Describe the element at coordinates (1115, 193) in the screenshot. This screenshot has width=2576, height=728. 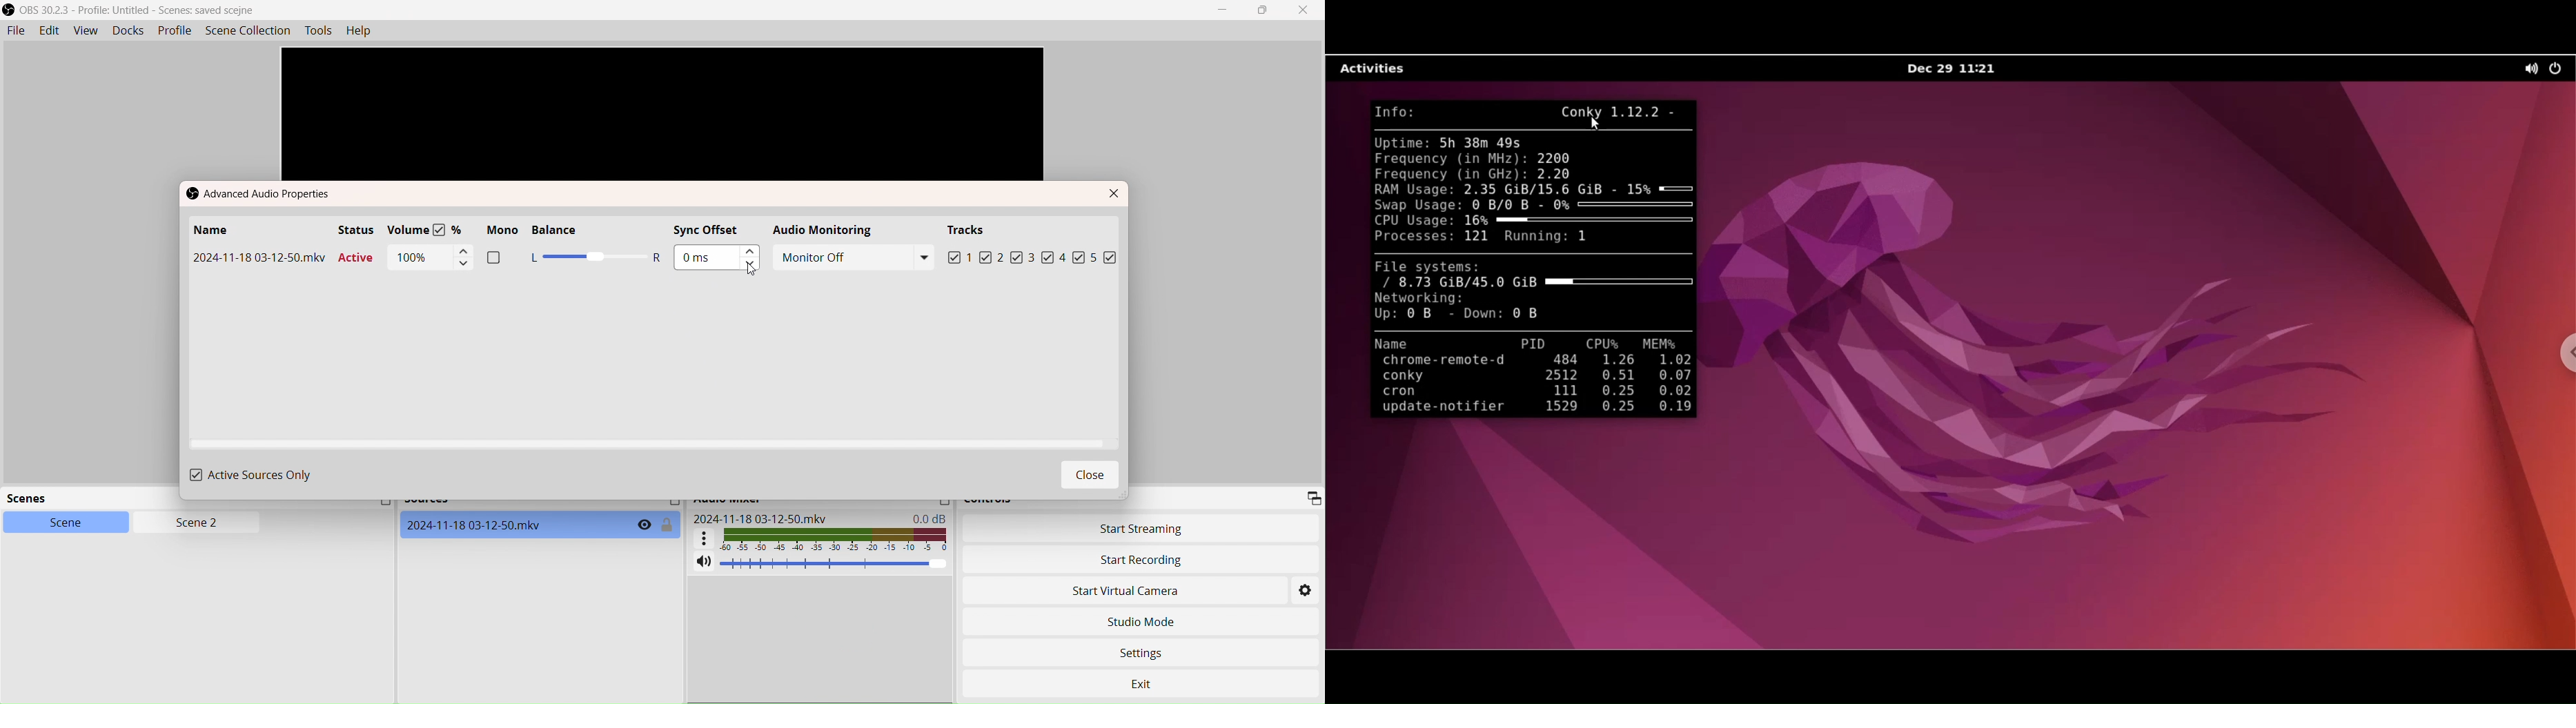
I see `Close` at that location.